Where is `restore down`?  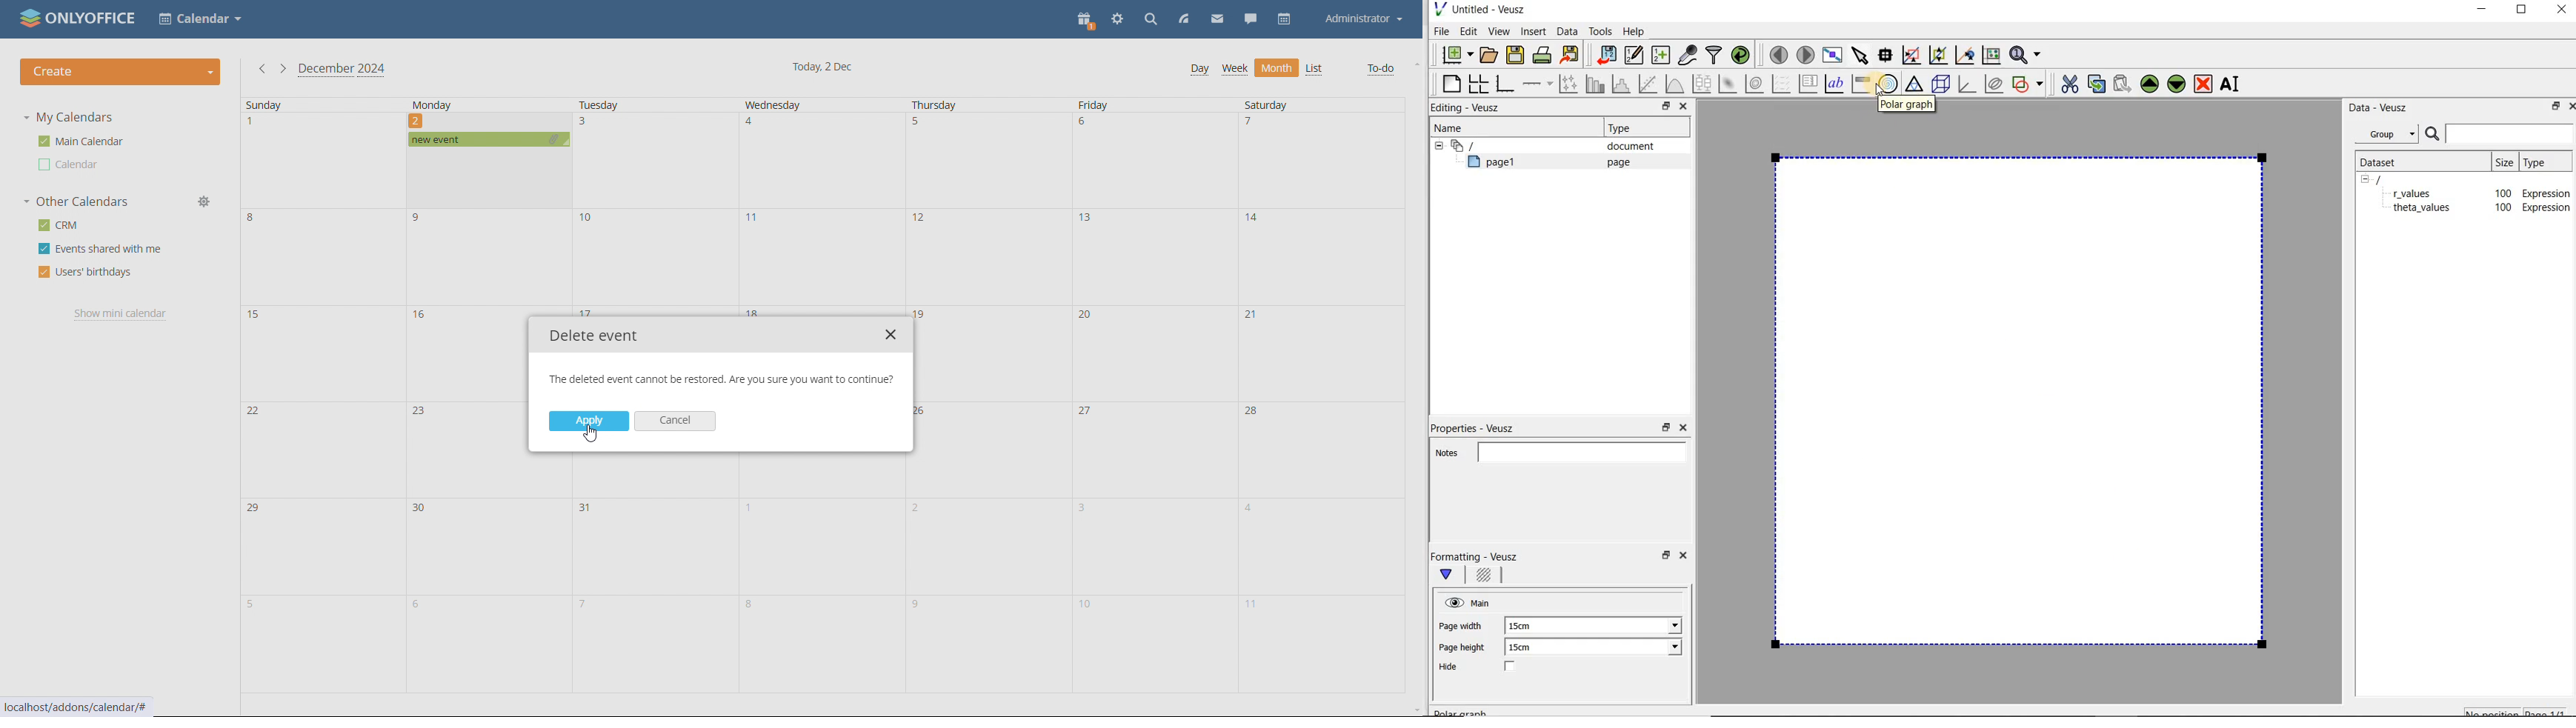
restore down is located at coordinates (2552, 109).